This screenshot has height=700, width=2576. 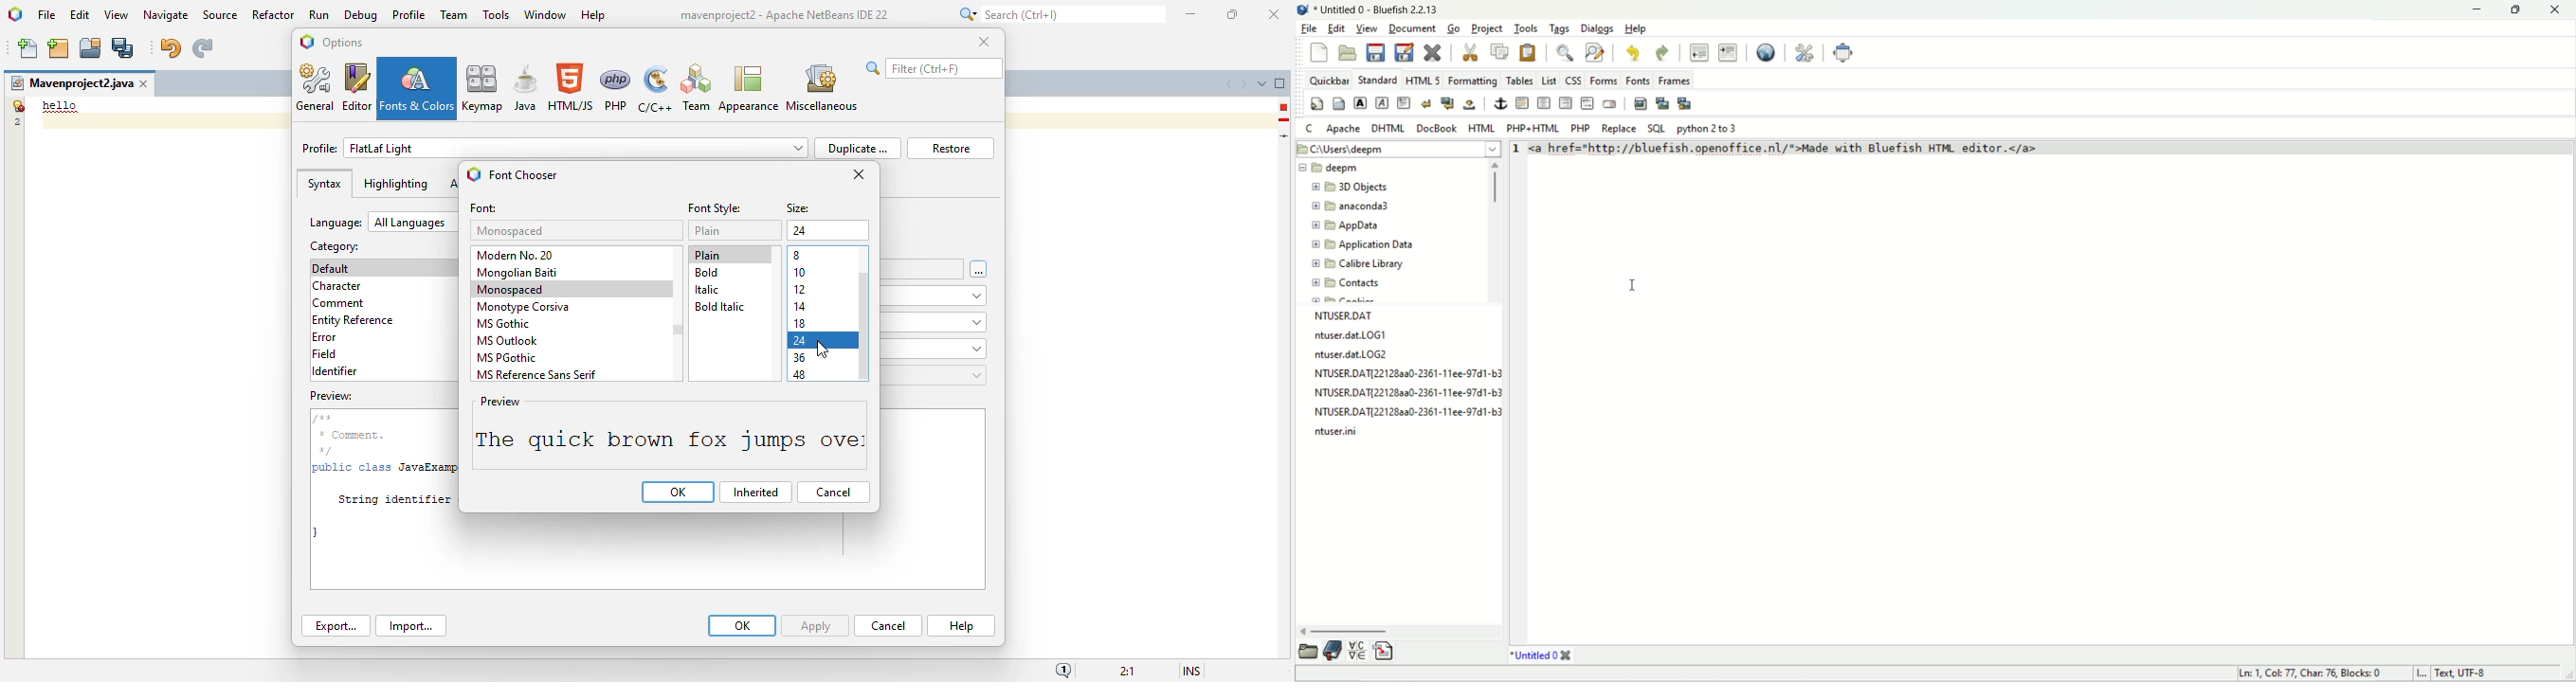 I want to click on appearance, so click(x=749, y=89).